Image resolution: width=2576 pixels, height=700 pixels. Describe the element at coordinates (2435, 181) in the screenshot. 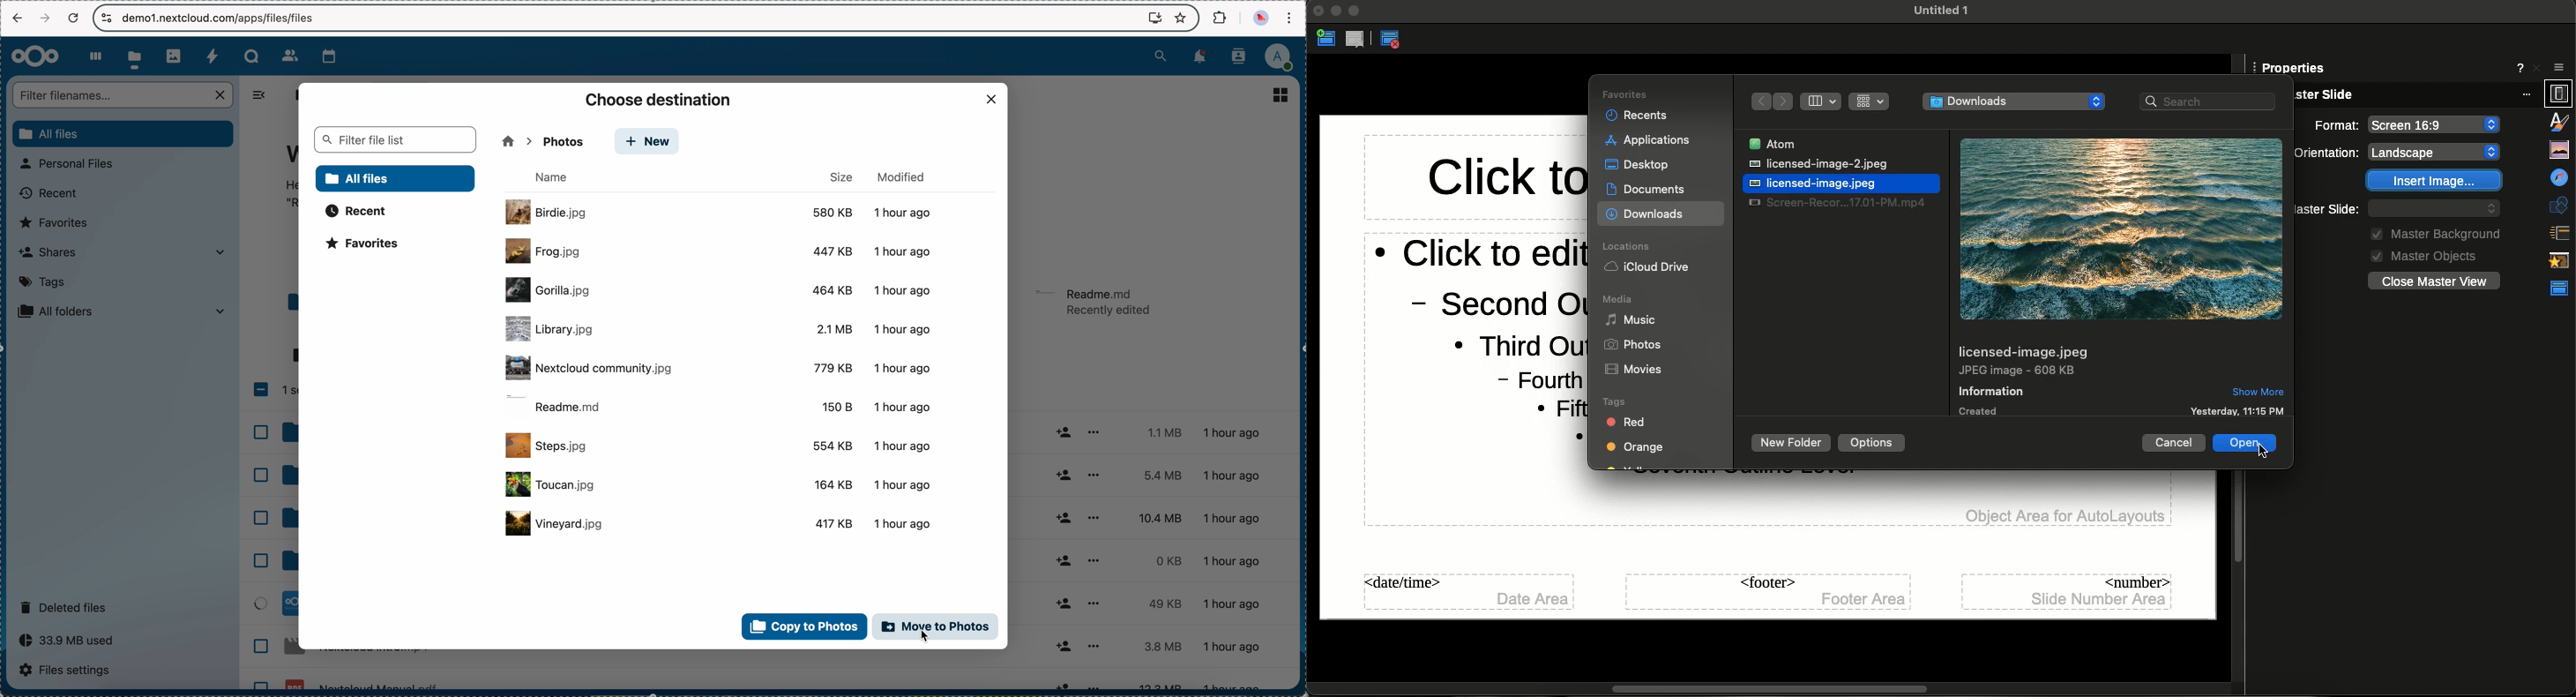

I see `Insert image` at that location.